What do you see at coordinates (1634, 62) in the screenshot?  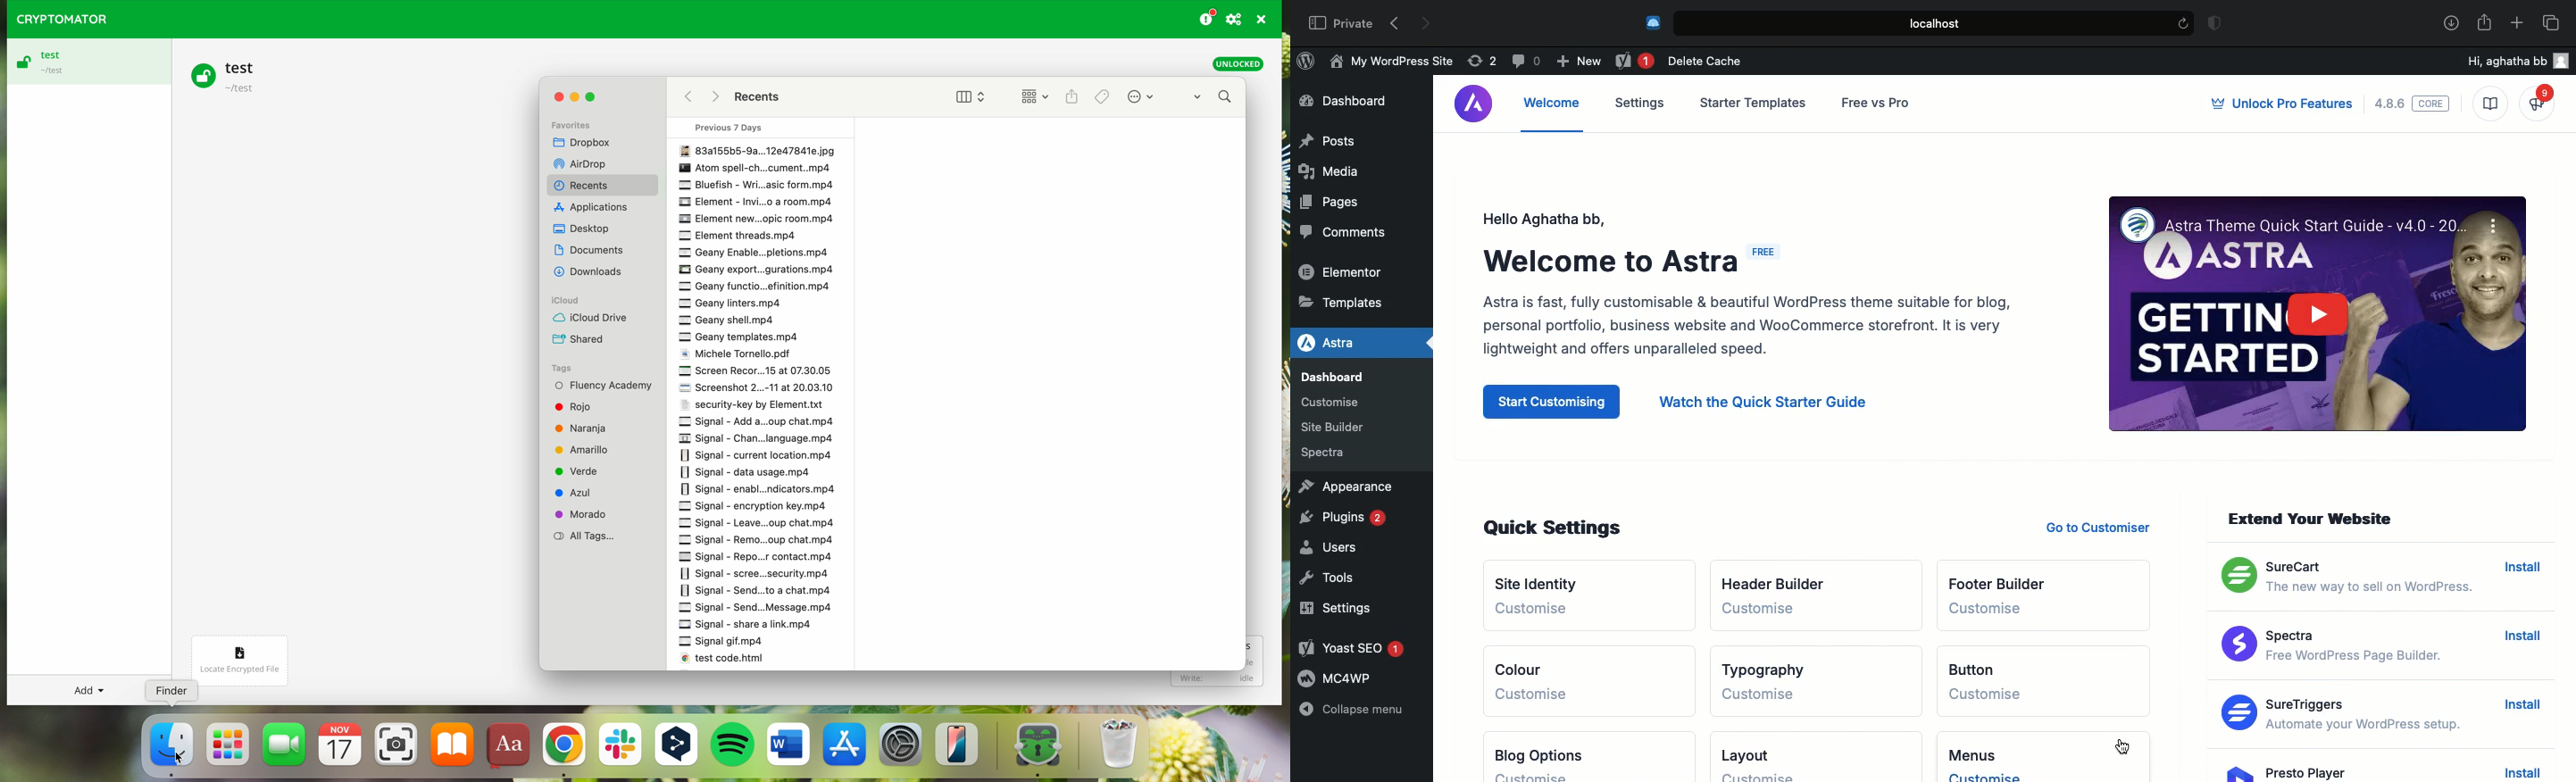 I see `Yoast 1` at bounding box center [1634, 62].